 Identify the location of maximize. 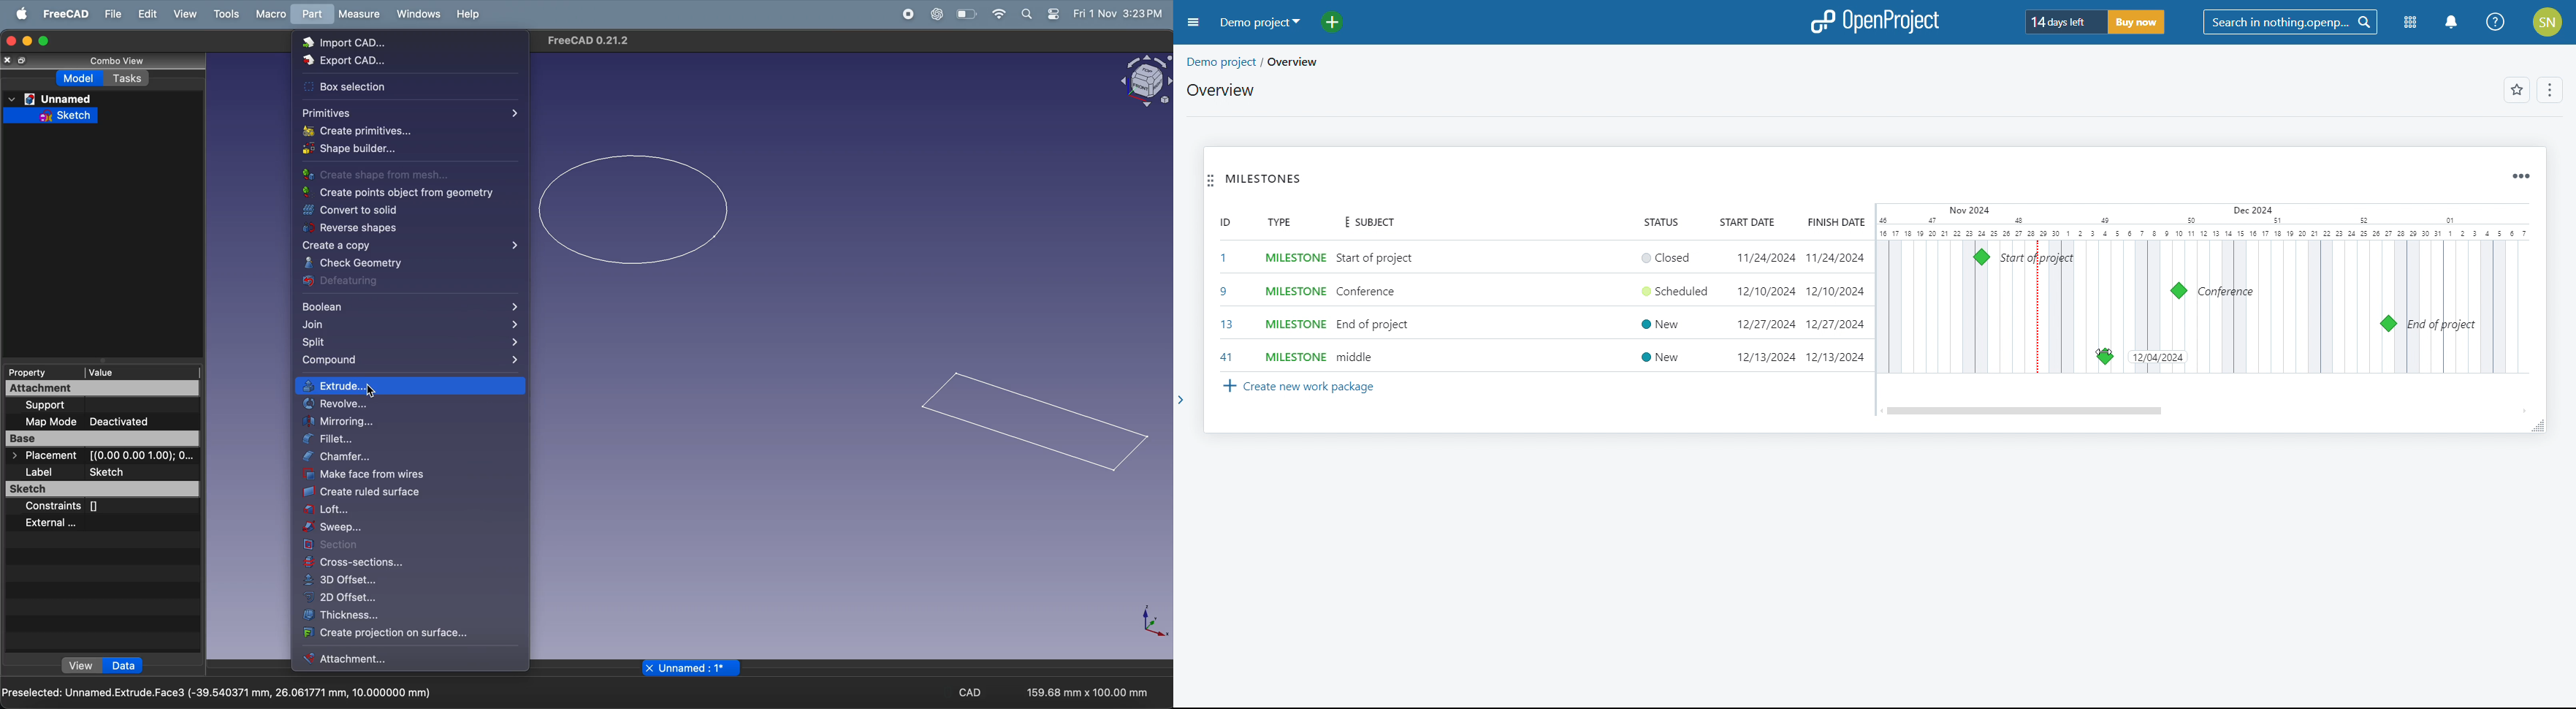
(43, 41).